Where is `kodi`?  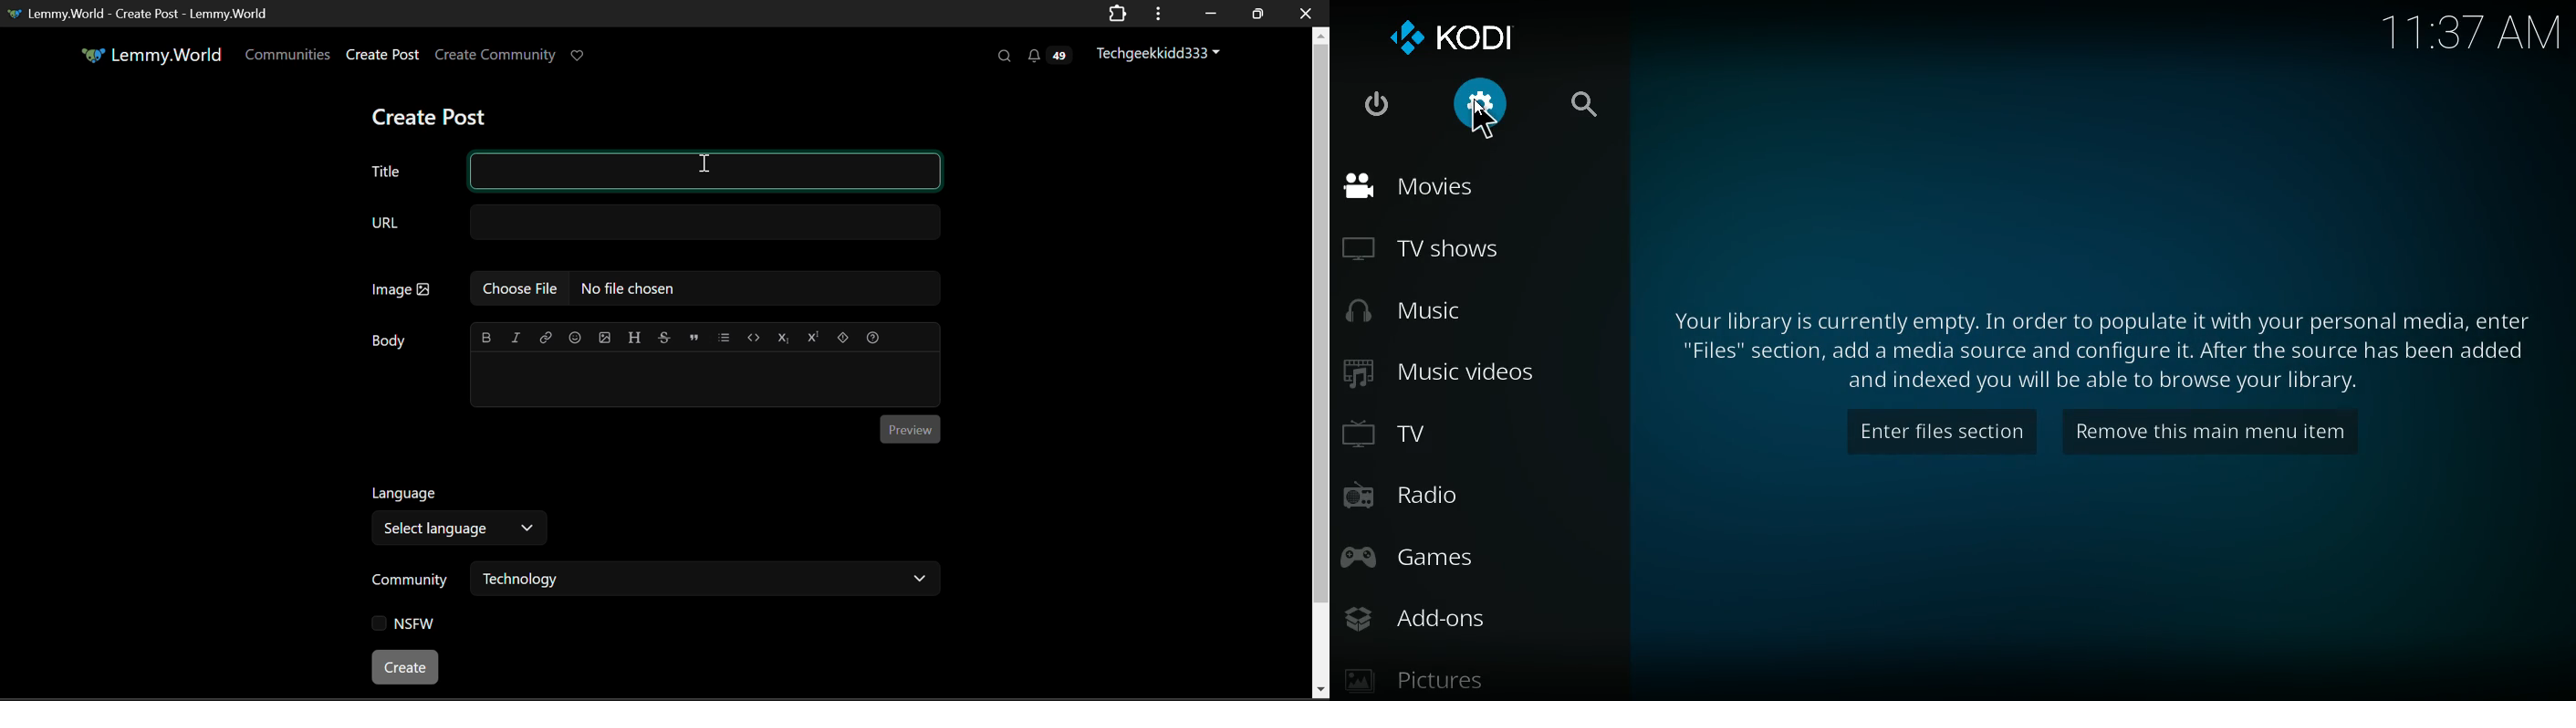 kodi is located at coordinates (1461, 37).